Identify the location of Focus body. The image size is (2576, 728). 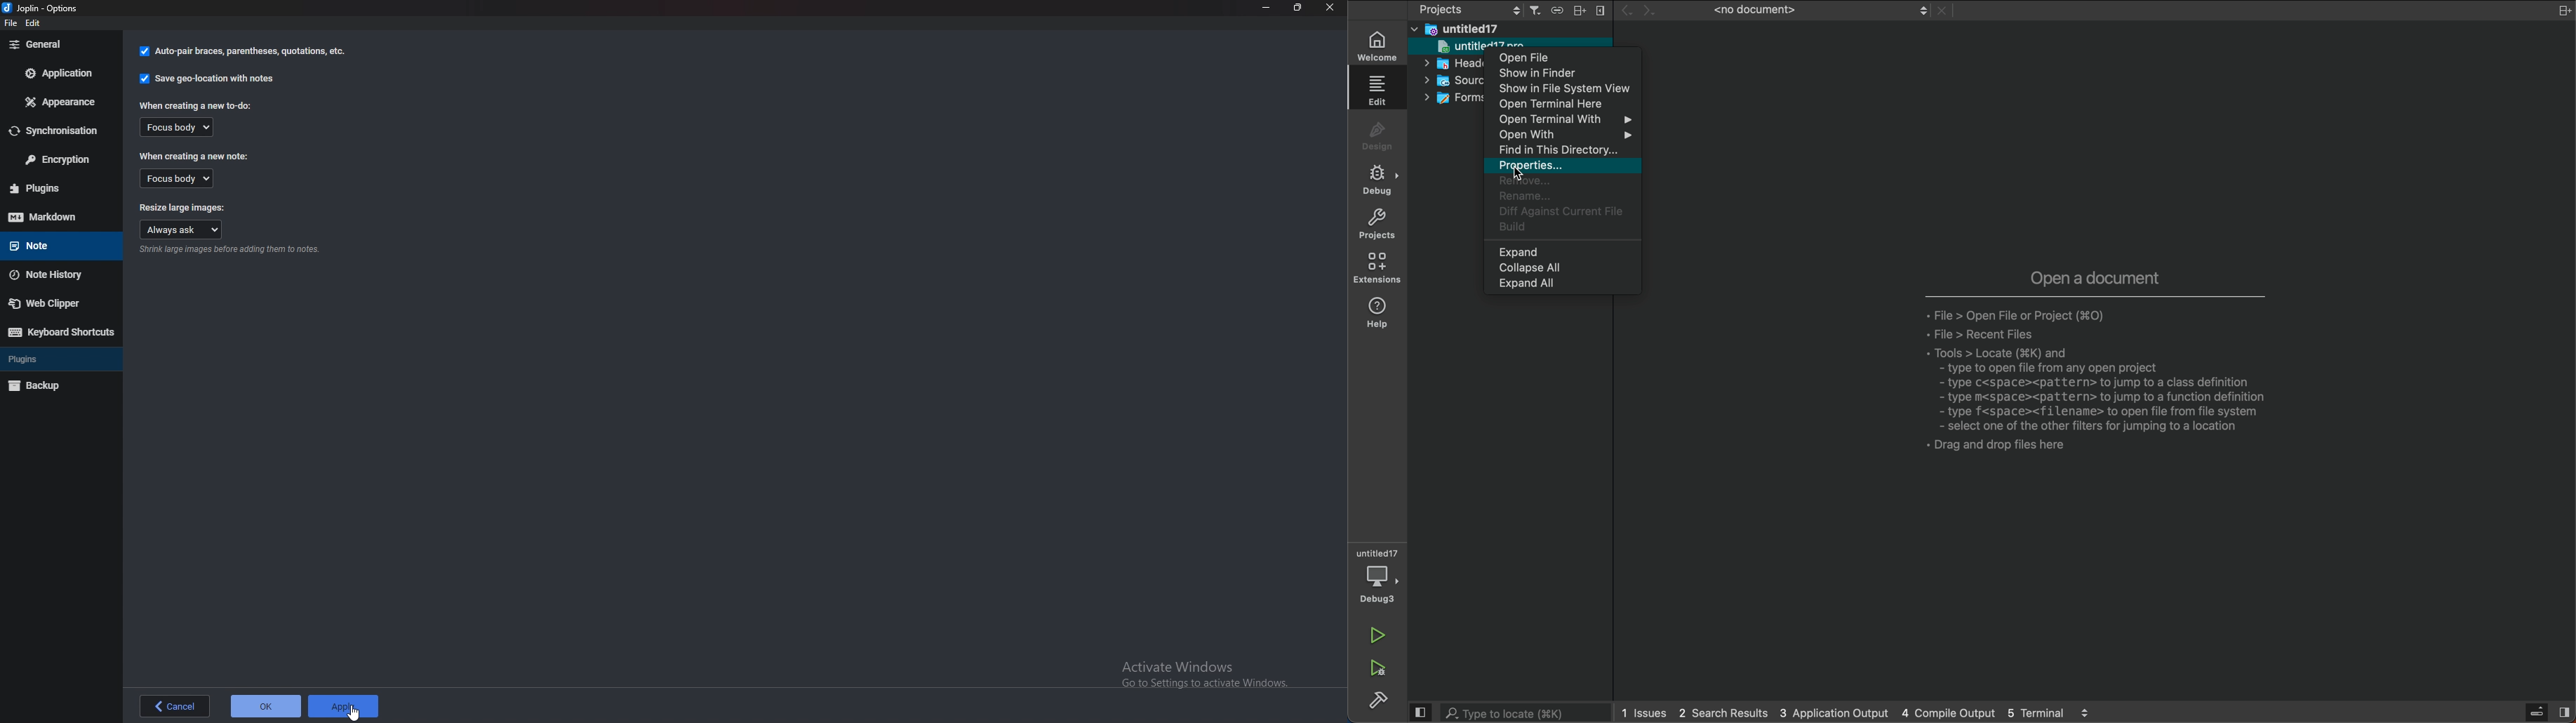
(182, 178).